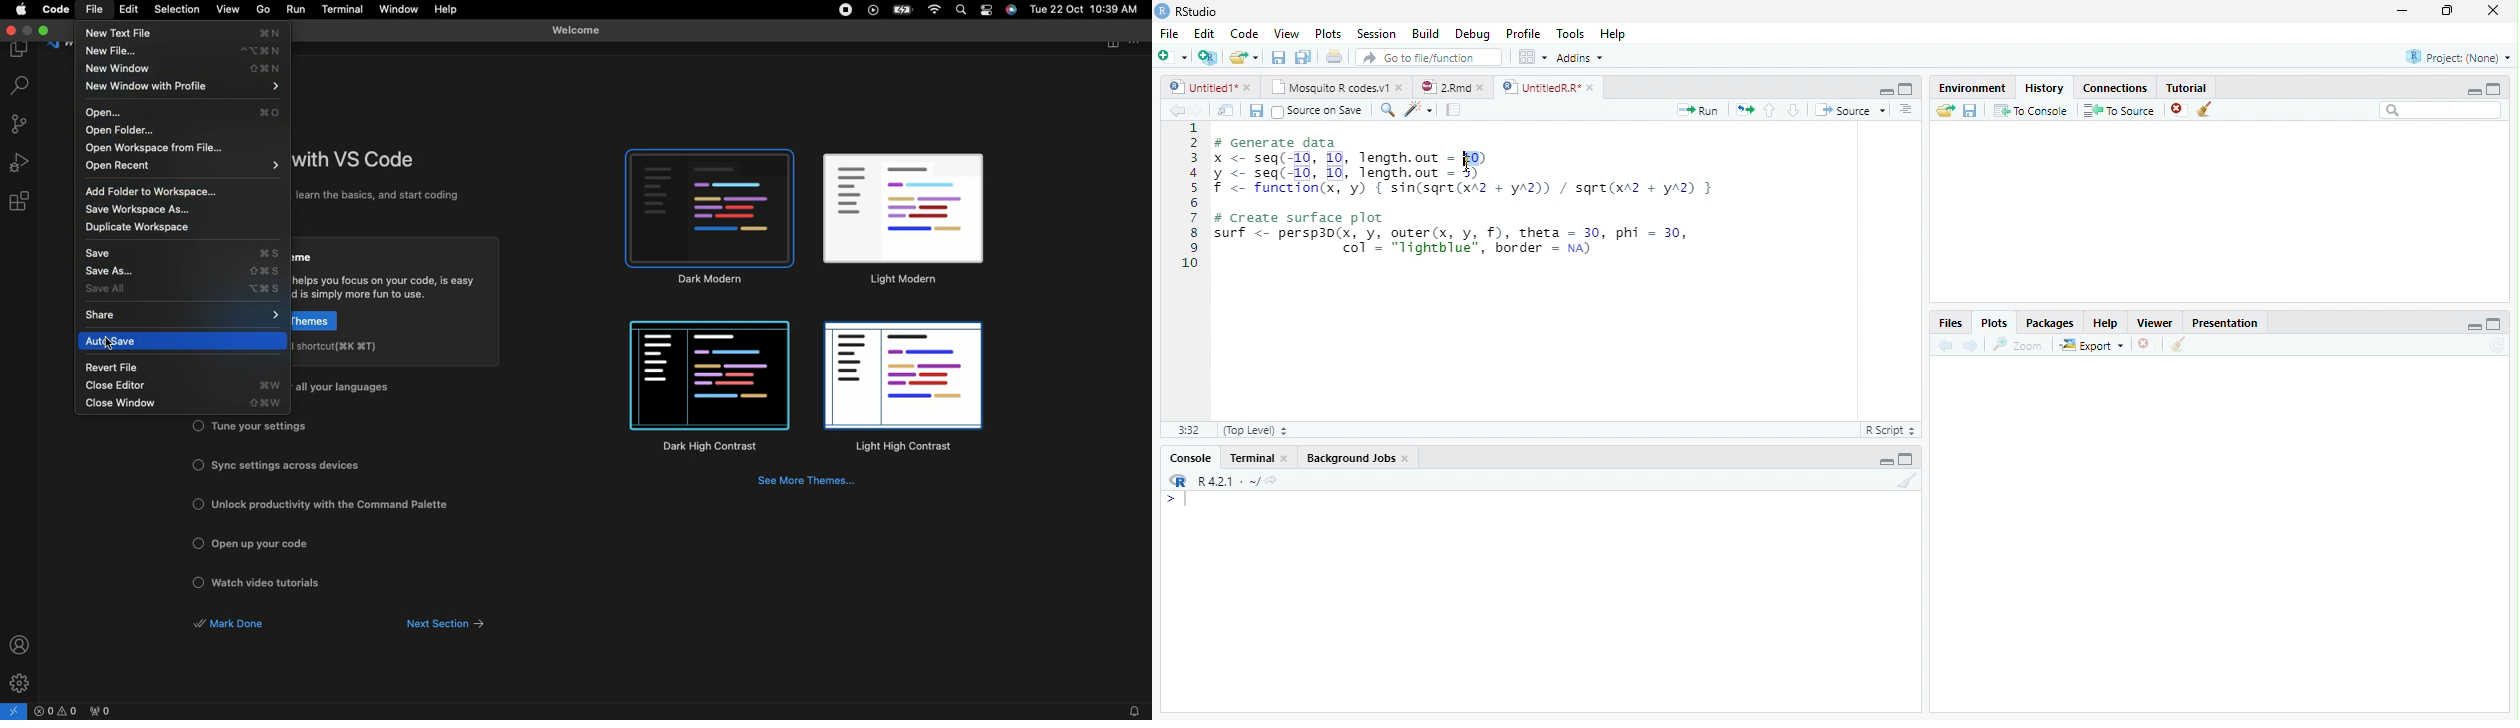 The height and width of the screenshot is (728, 2520). What do you see at coordinates (2017, 345) in the screenshot?
I see `Zoom` at bounding box center [2017, 345].